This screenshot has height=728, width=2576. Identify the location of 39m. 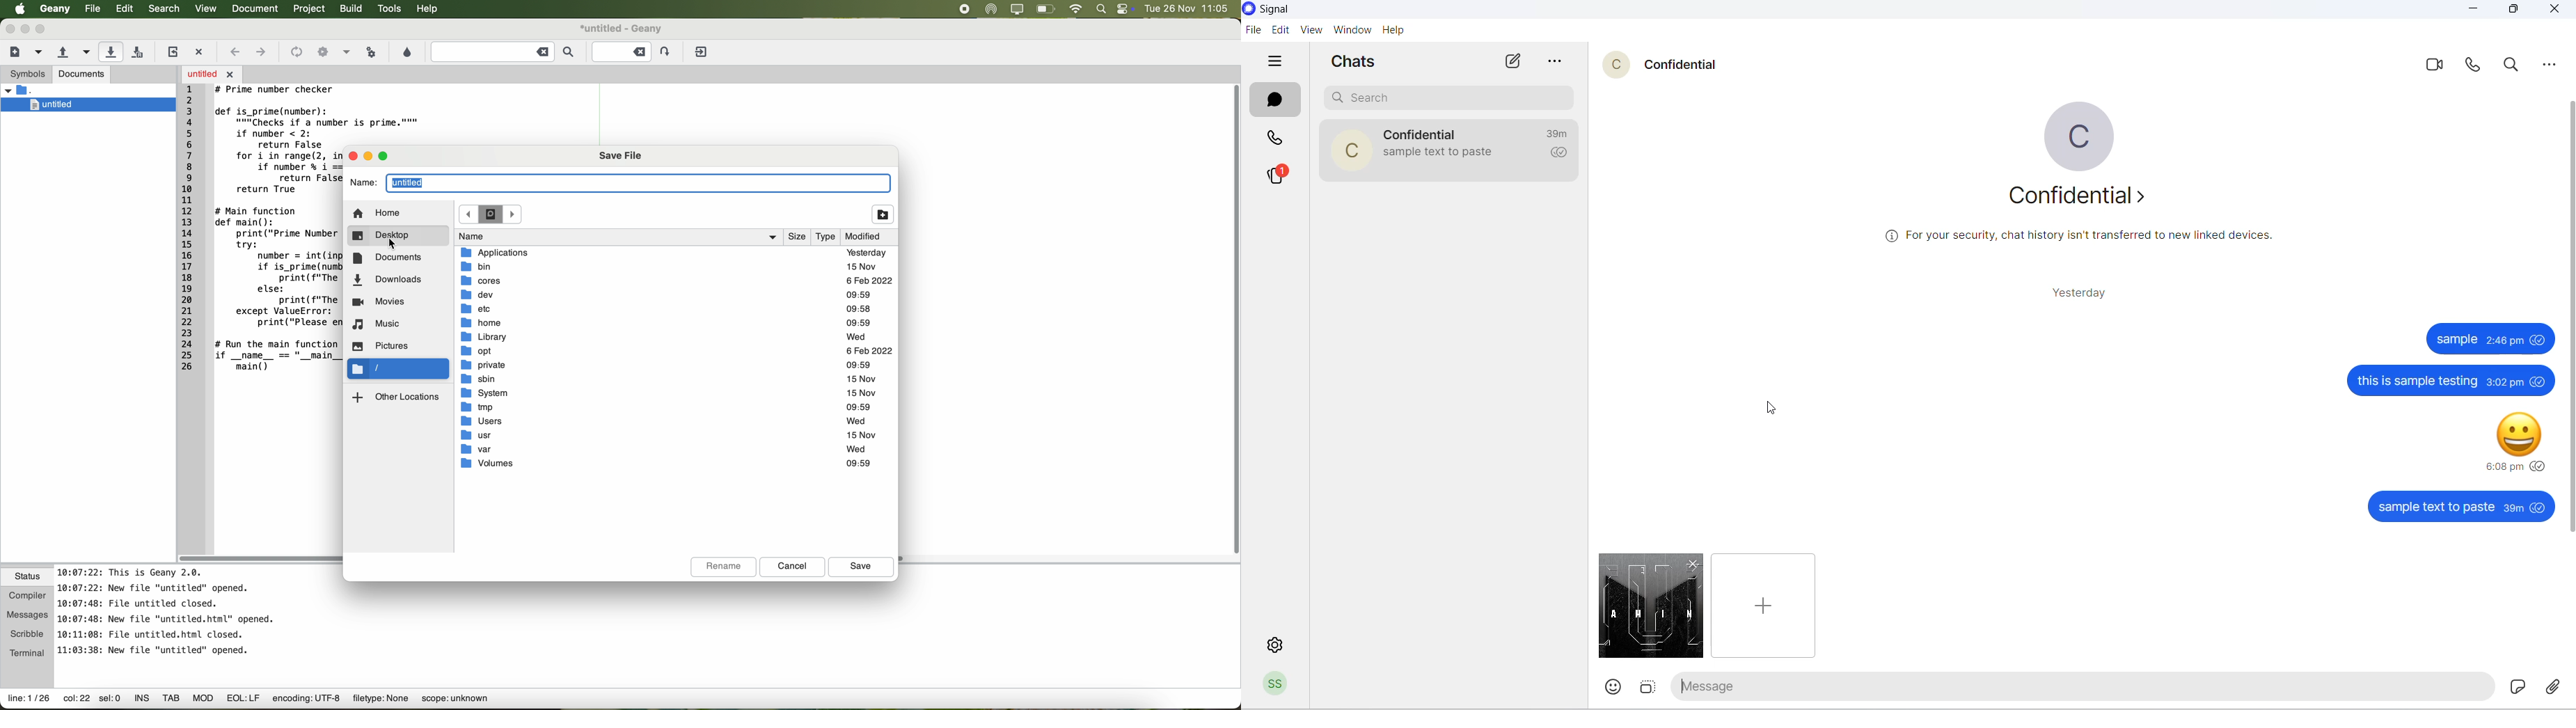
(2513, 509).